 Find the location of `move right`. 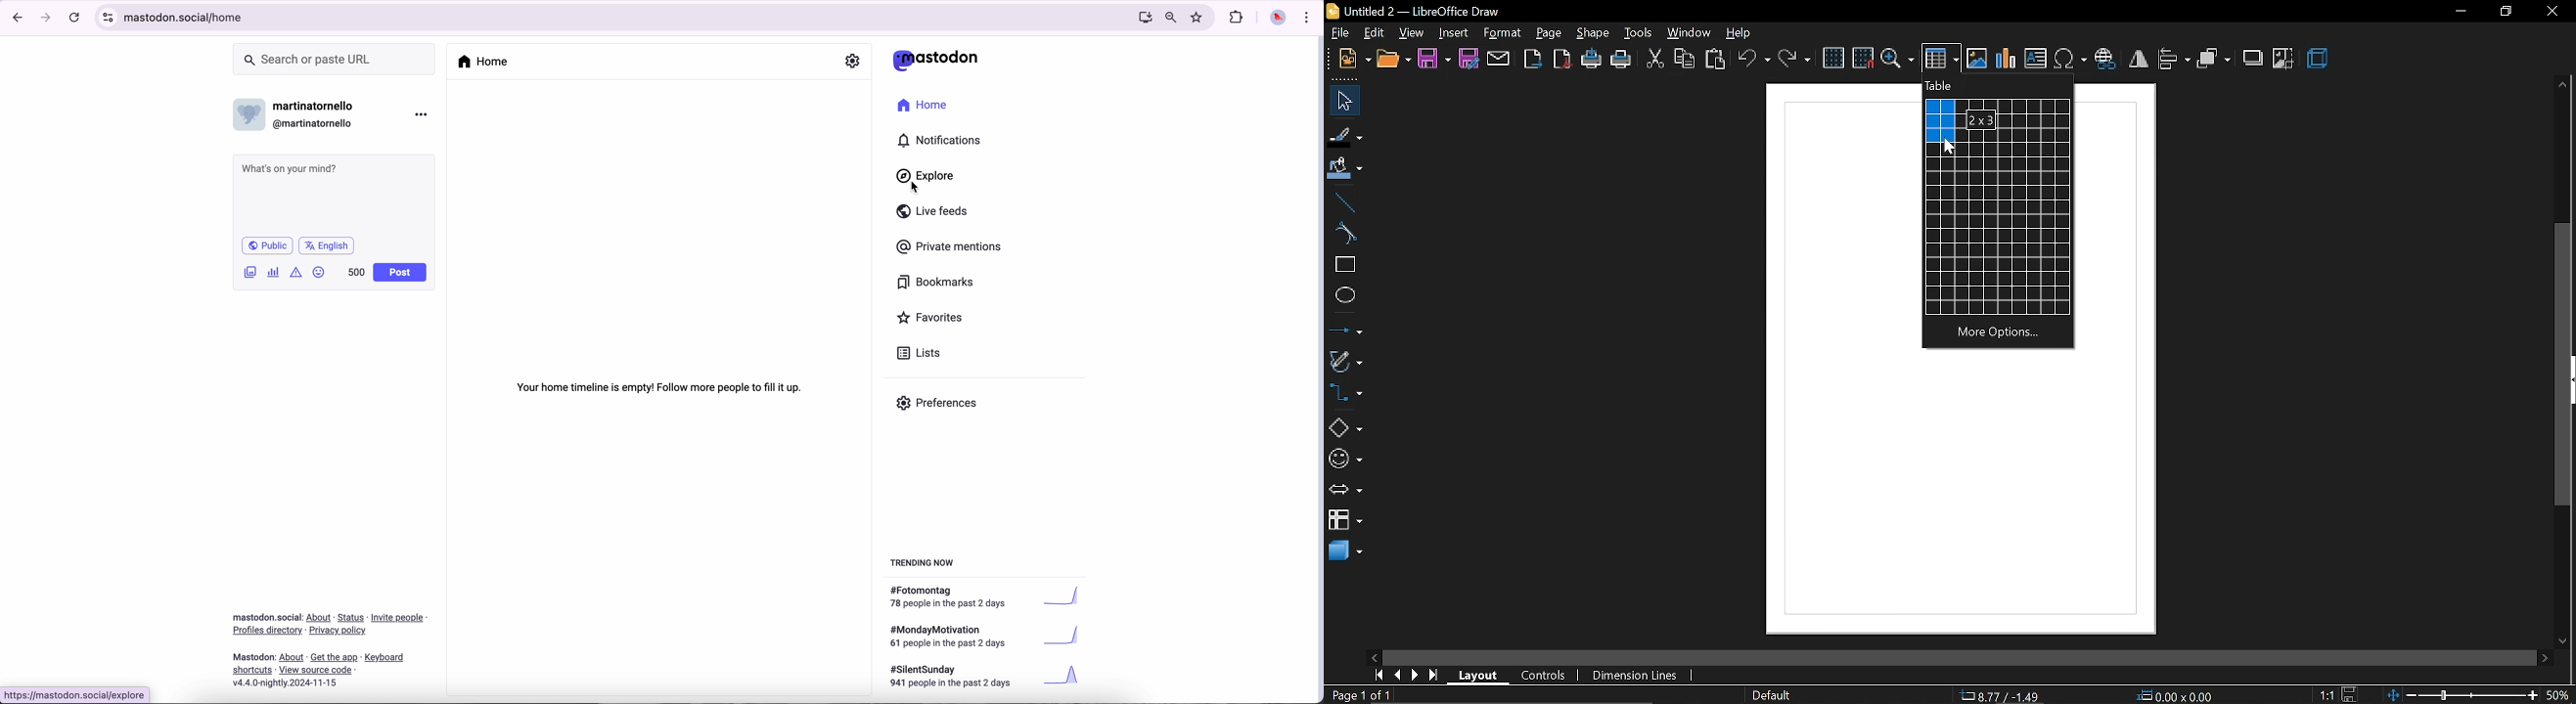

move right is located at coordinates (2548, 658).